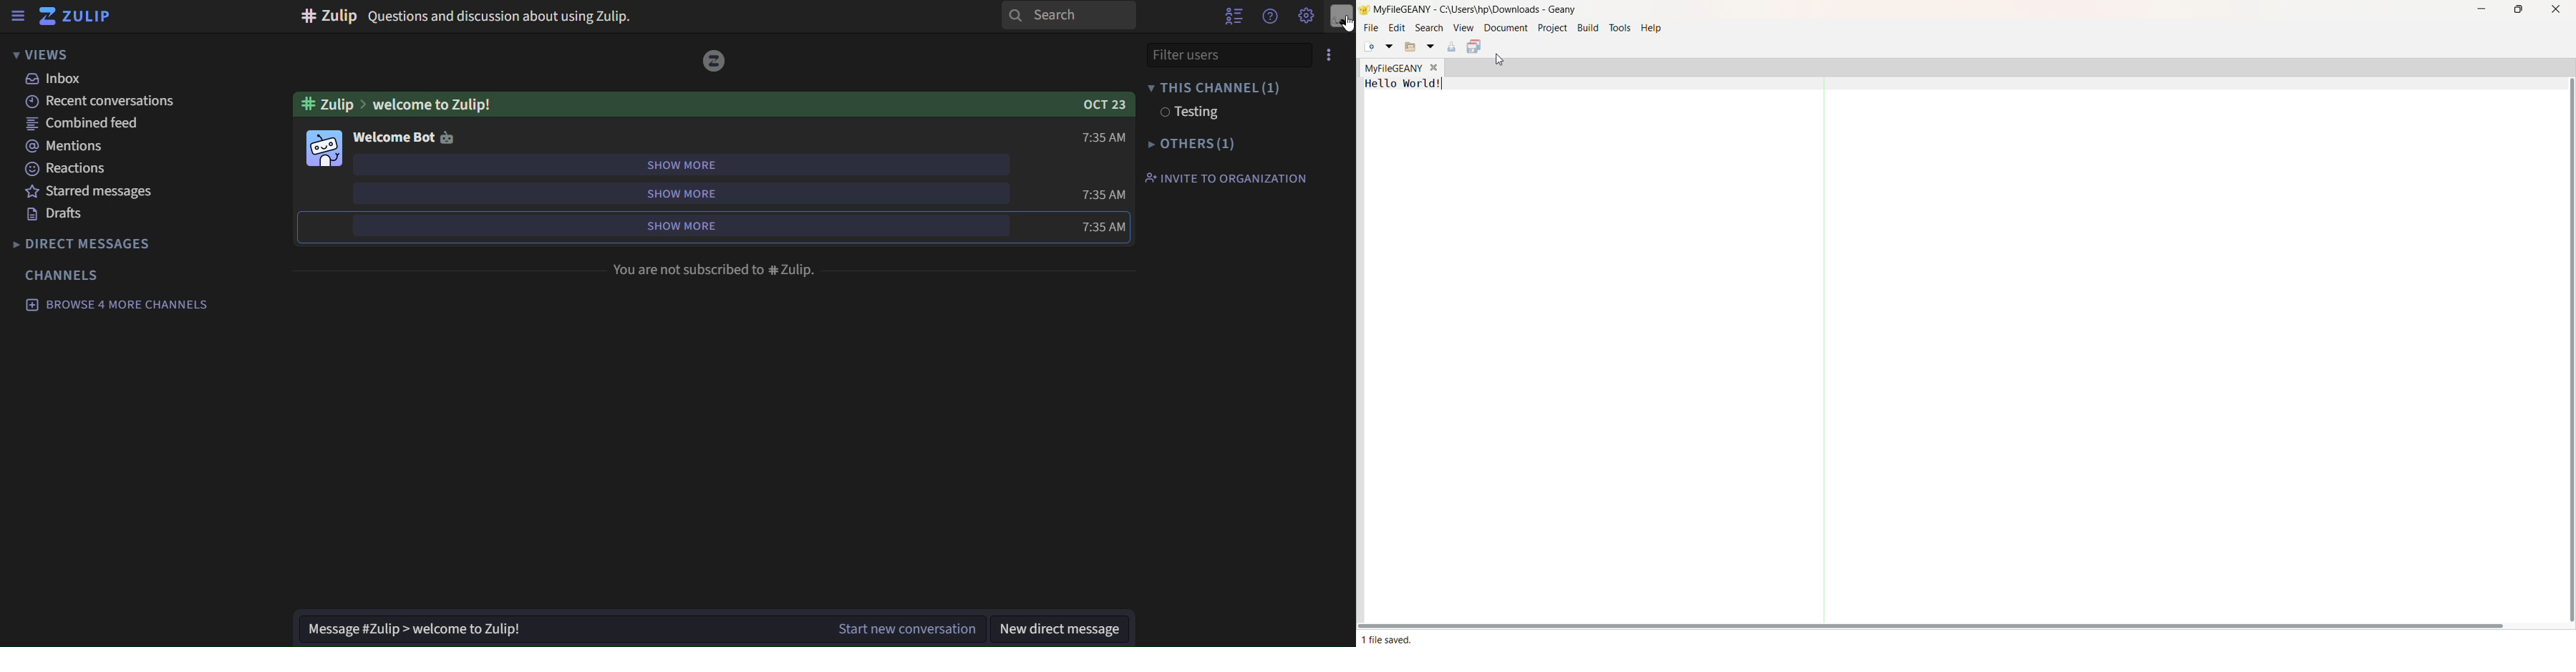 The image size is (2576, 672). Describe the element at coordinates (1233, 16) in the screenshot. I see `hide user list` at that location.